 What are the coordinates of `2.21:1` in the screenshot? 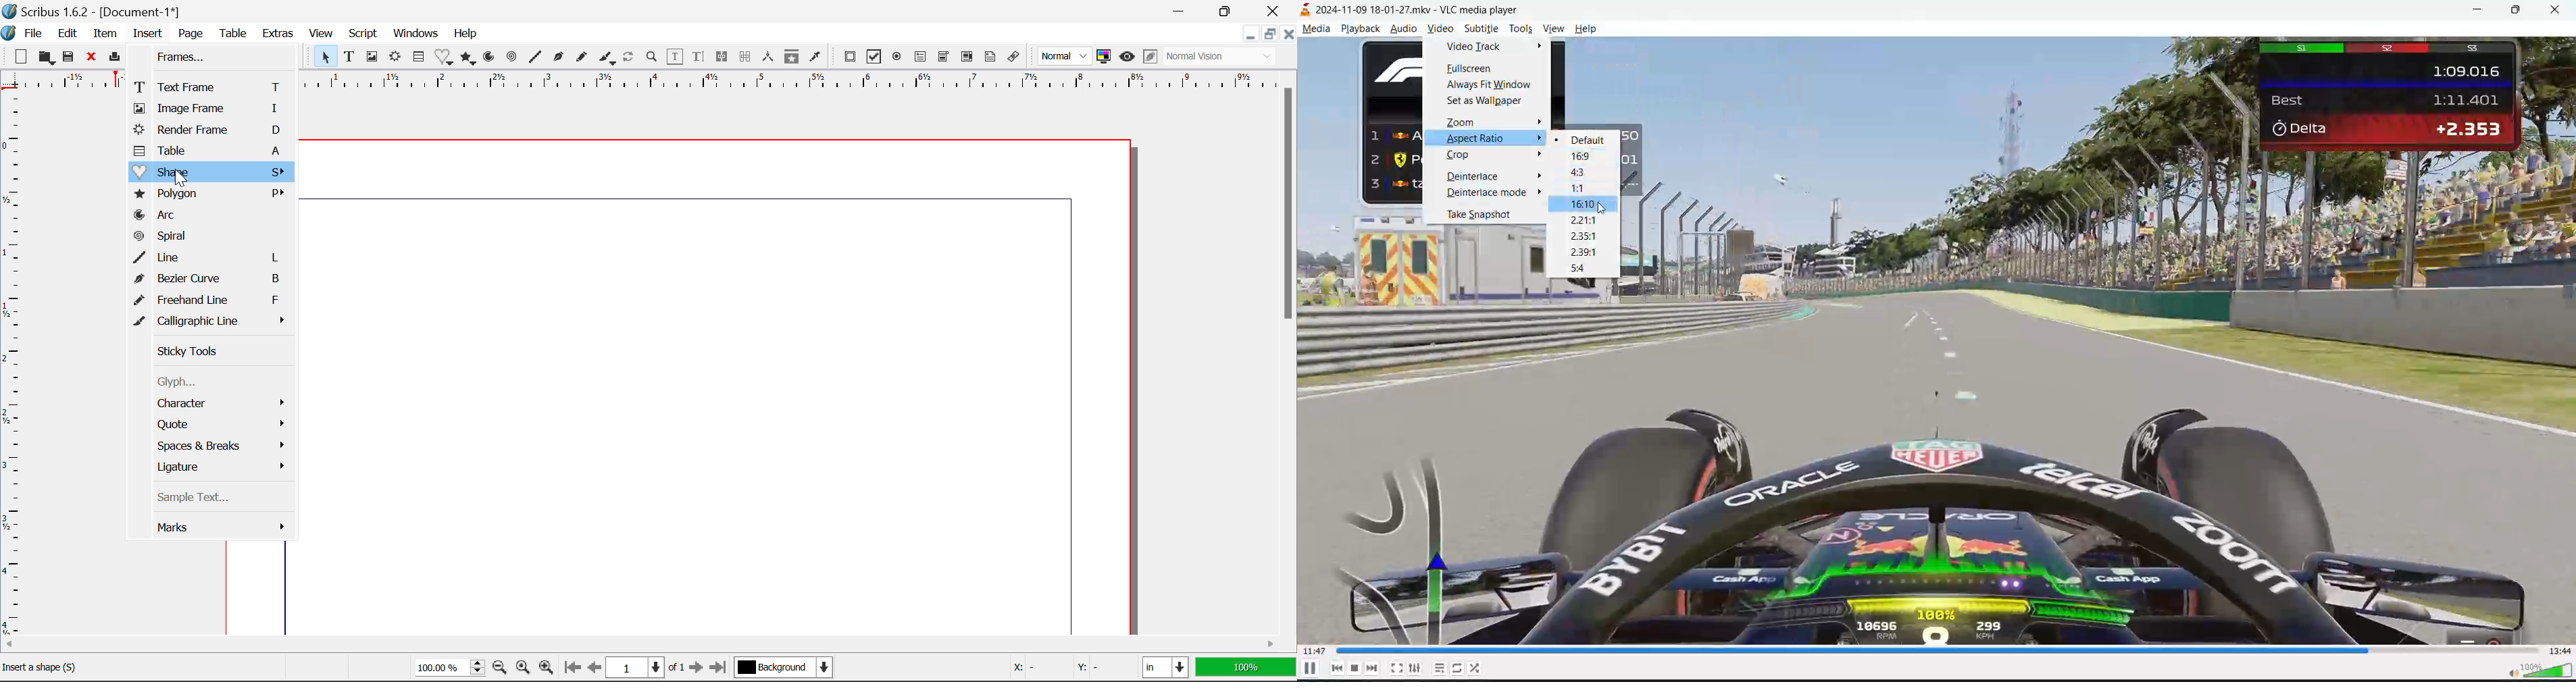 It's located at (1587, 218).